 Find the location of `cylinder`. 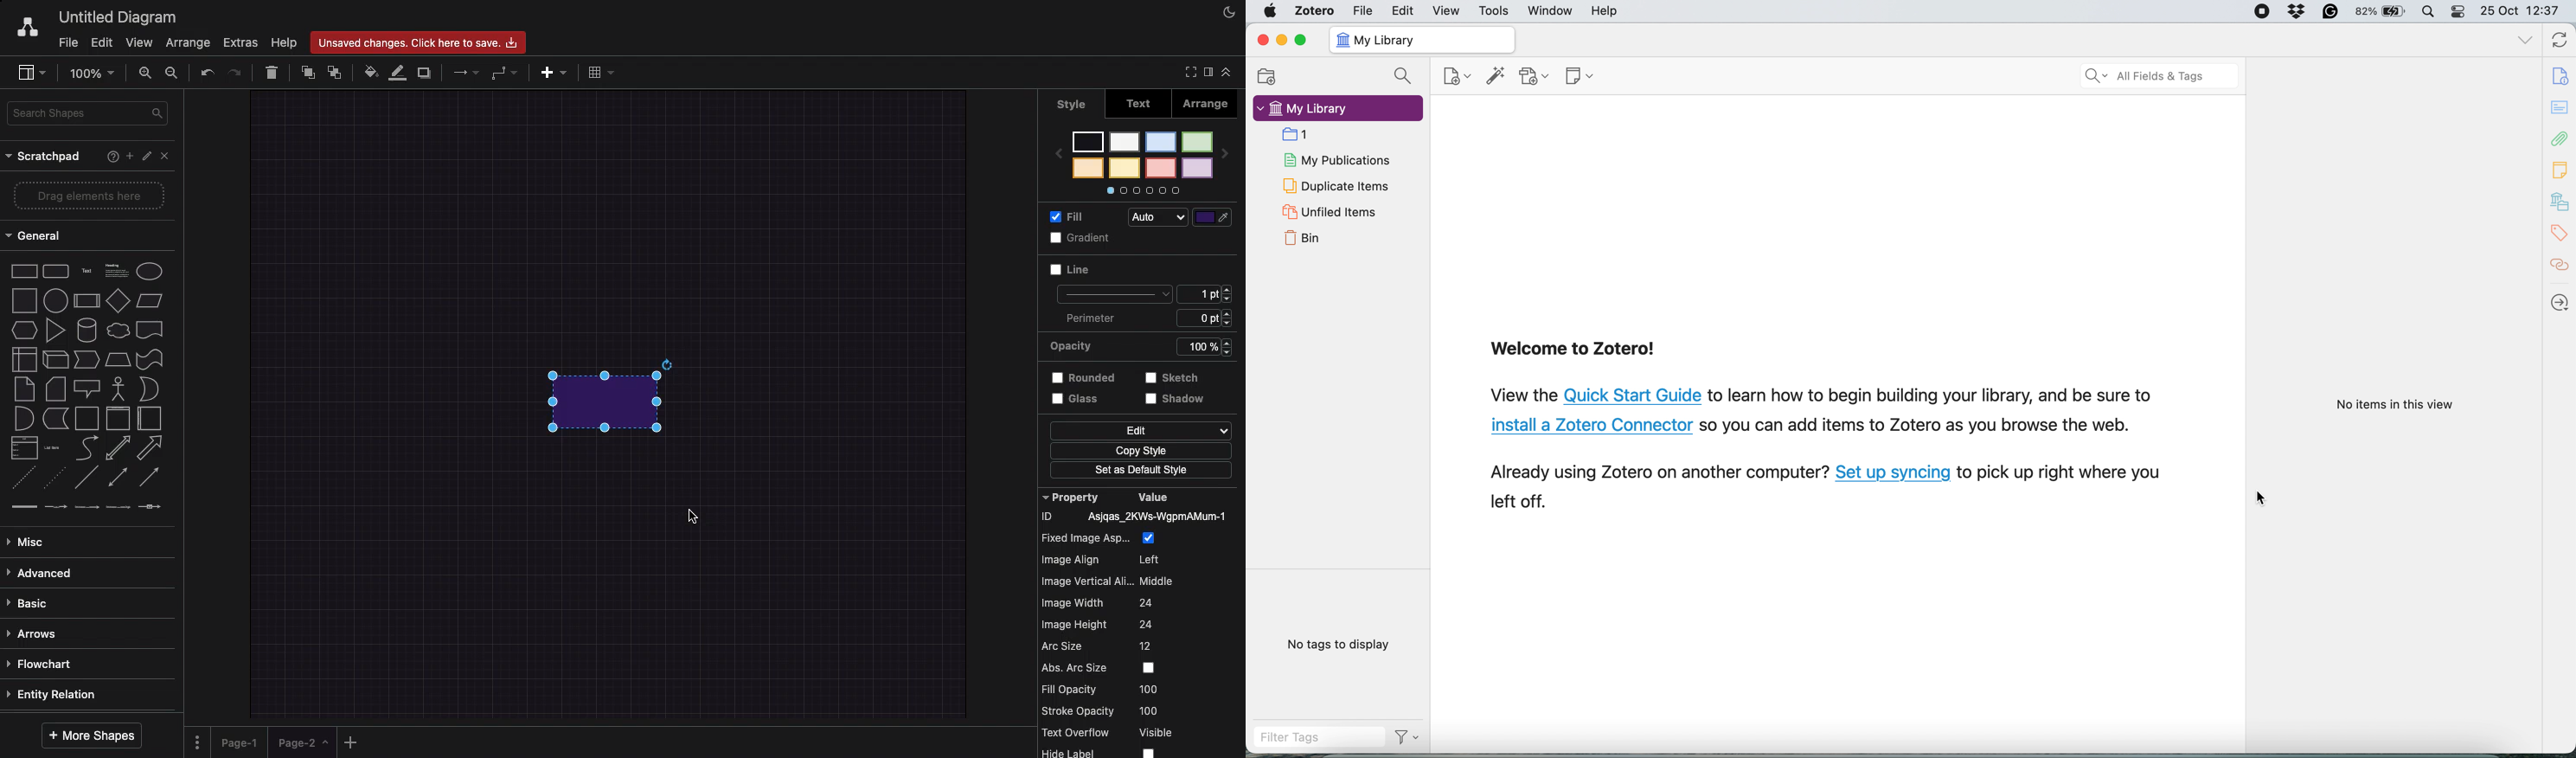

cylinder is located at coordinates (87, 329).